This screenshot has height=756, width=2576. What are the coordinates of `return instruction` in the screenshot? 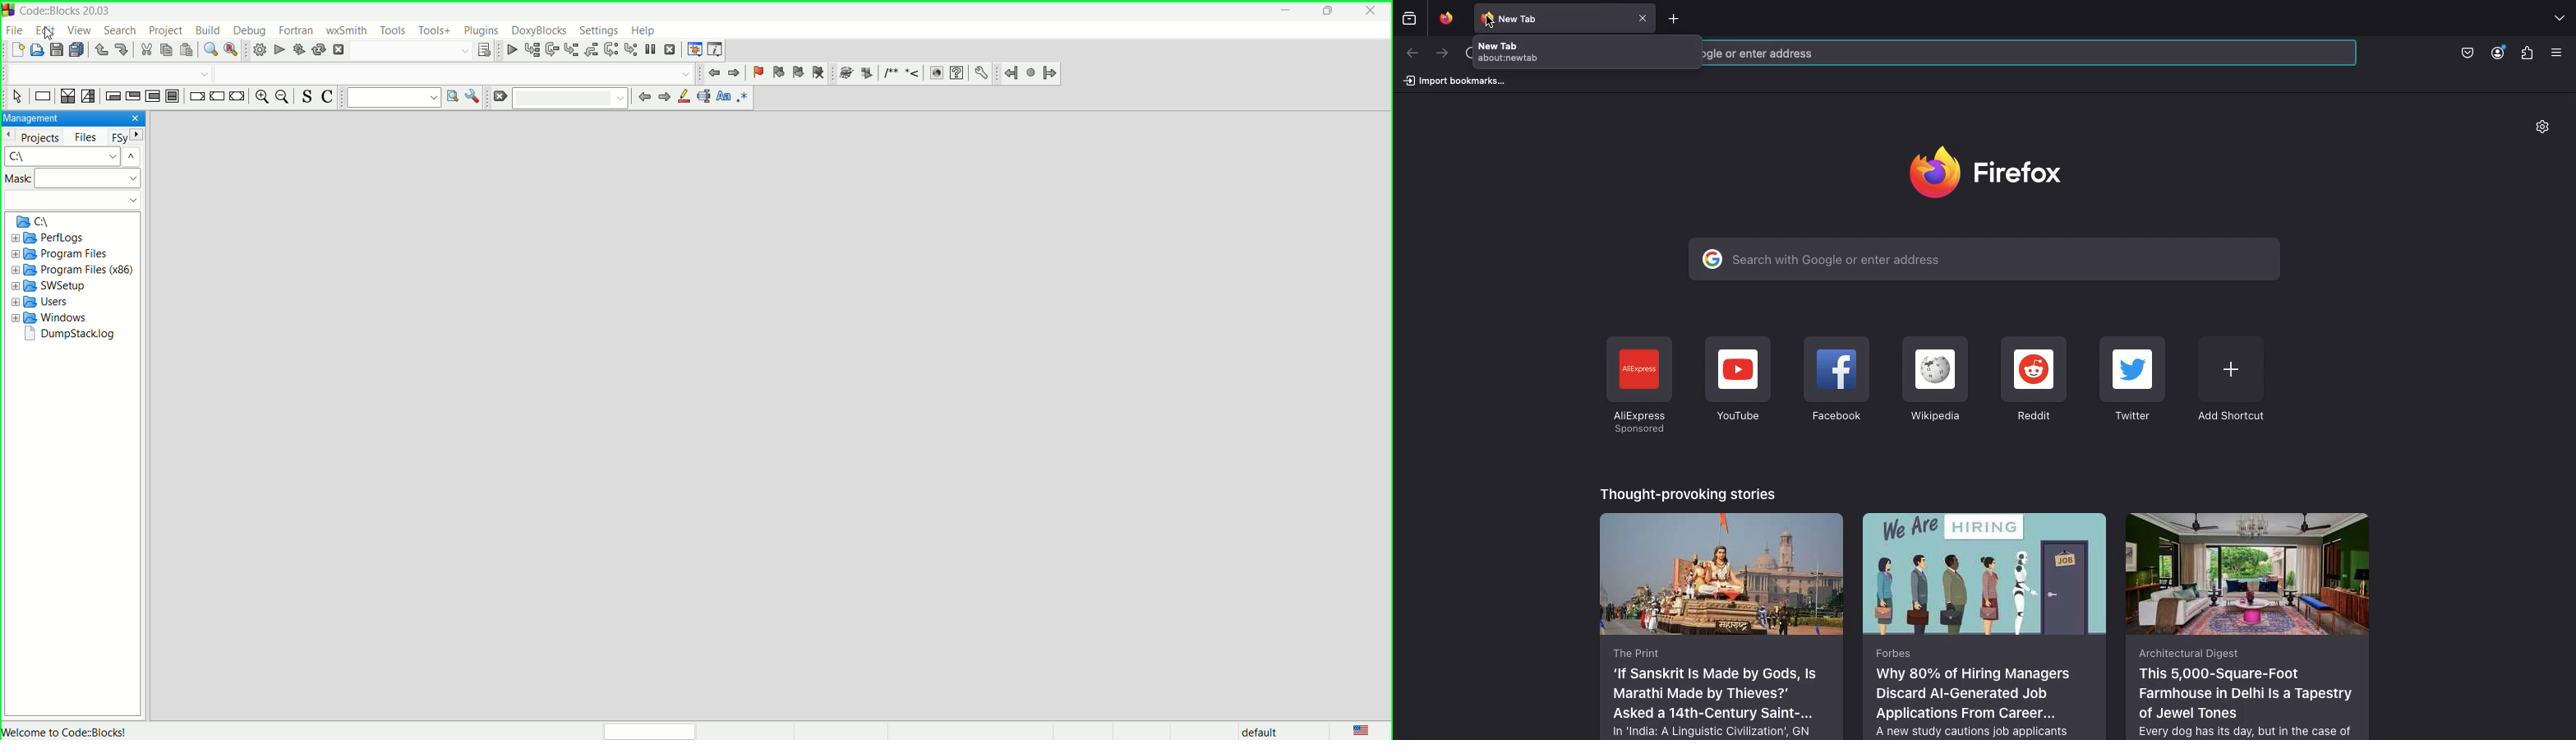 It's located at (238, 96).